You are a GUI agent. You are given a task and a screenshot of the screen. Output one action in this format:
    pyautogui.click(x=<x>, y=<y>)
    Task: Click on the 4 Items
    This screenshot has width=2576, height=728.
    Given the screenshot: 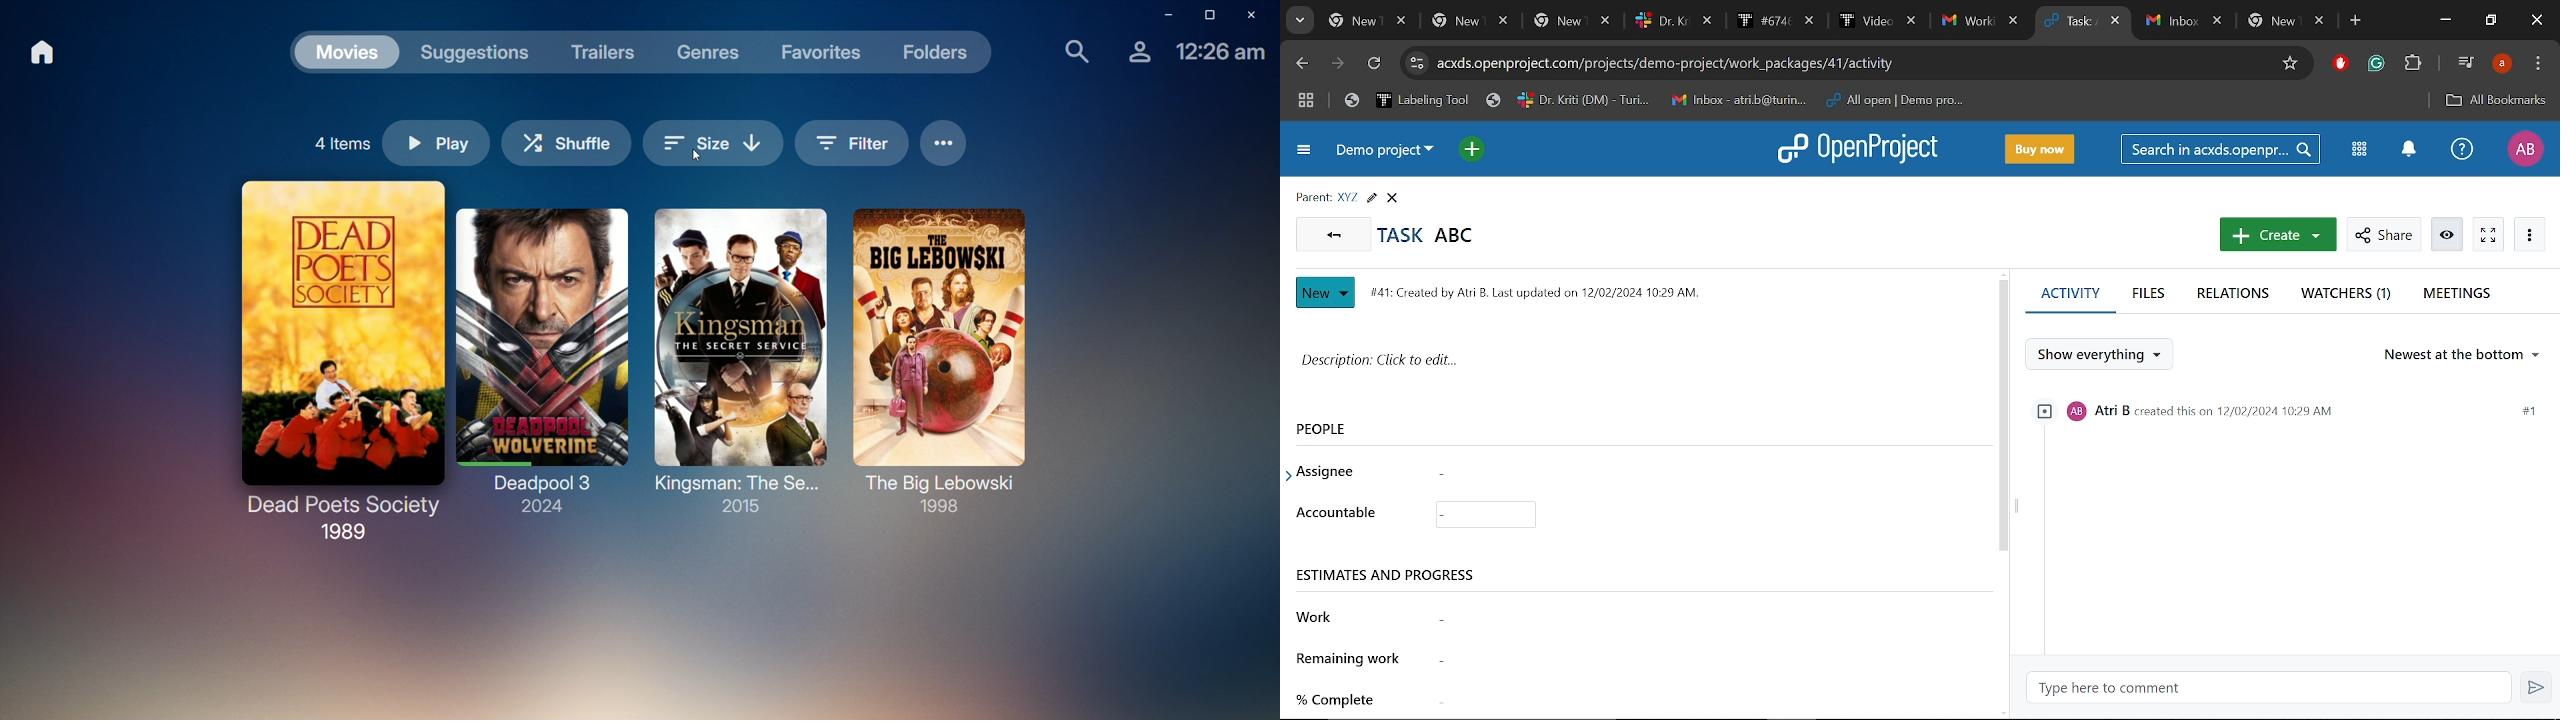 What is the action you would take?
    pyautogui.click(x=340, y=140)
    